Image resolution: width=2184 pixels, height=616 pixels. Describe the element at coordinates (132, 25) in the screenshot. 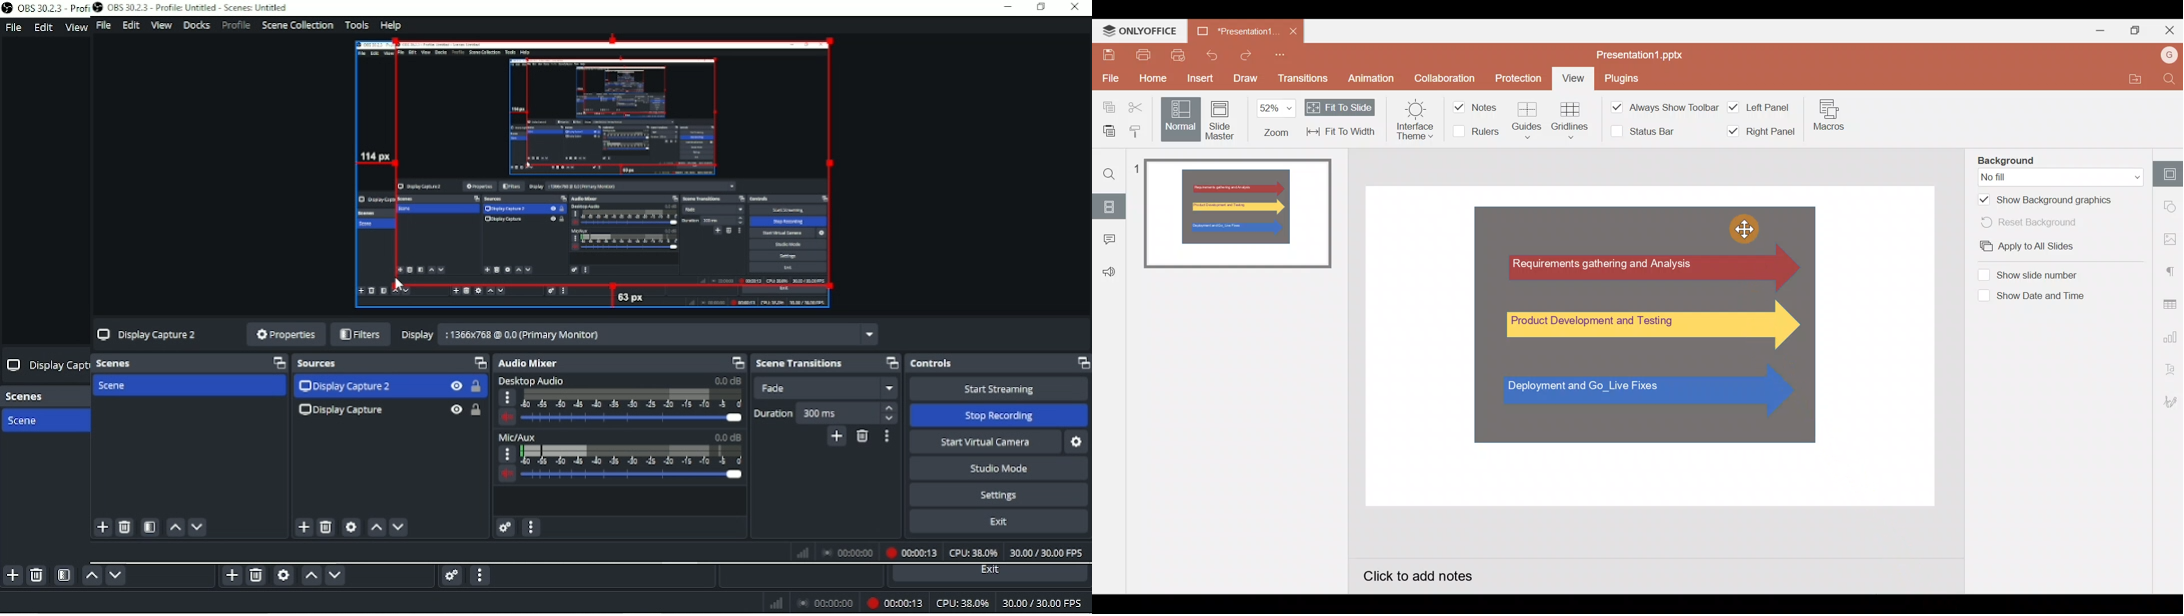

I see `Edit` at that location.